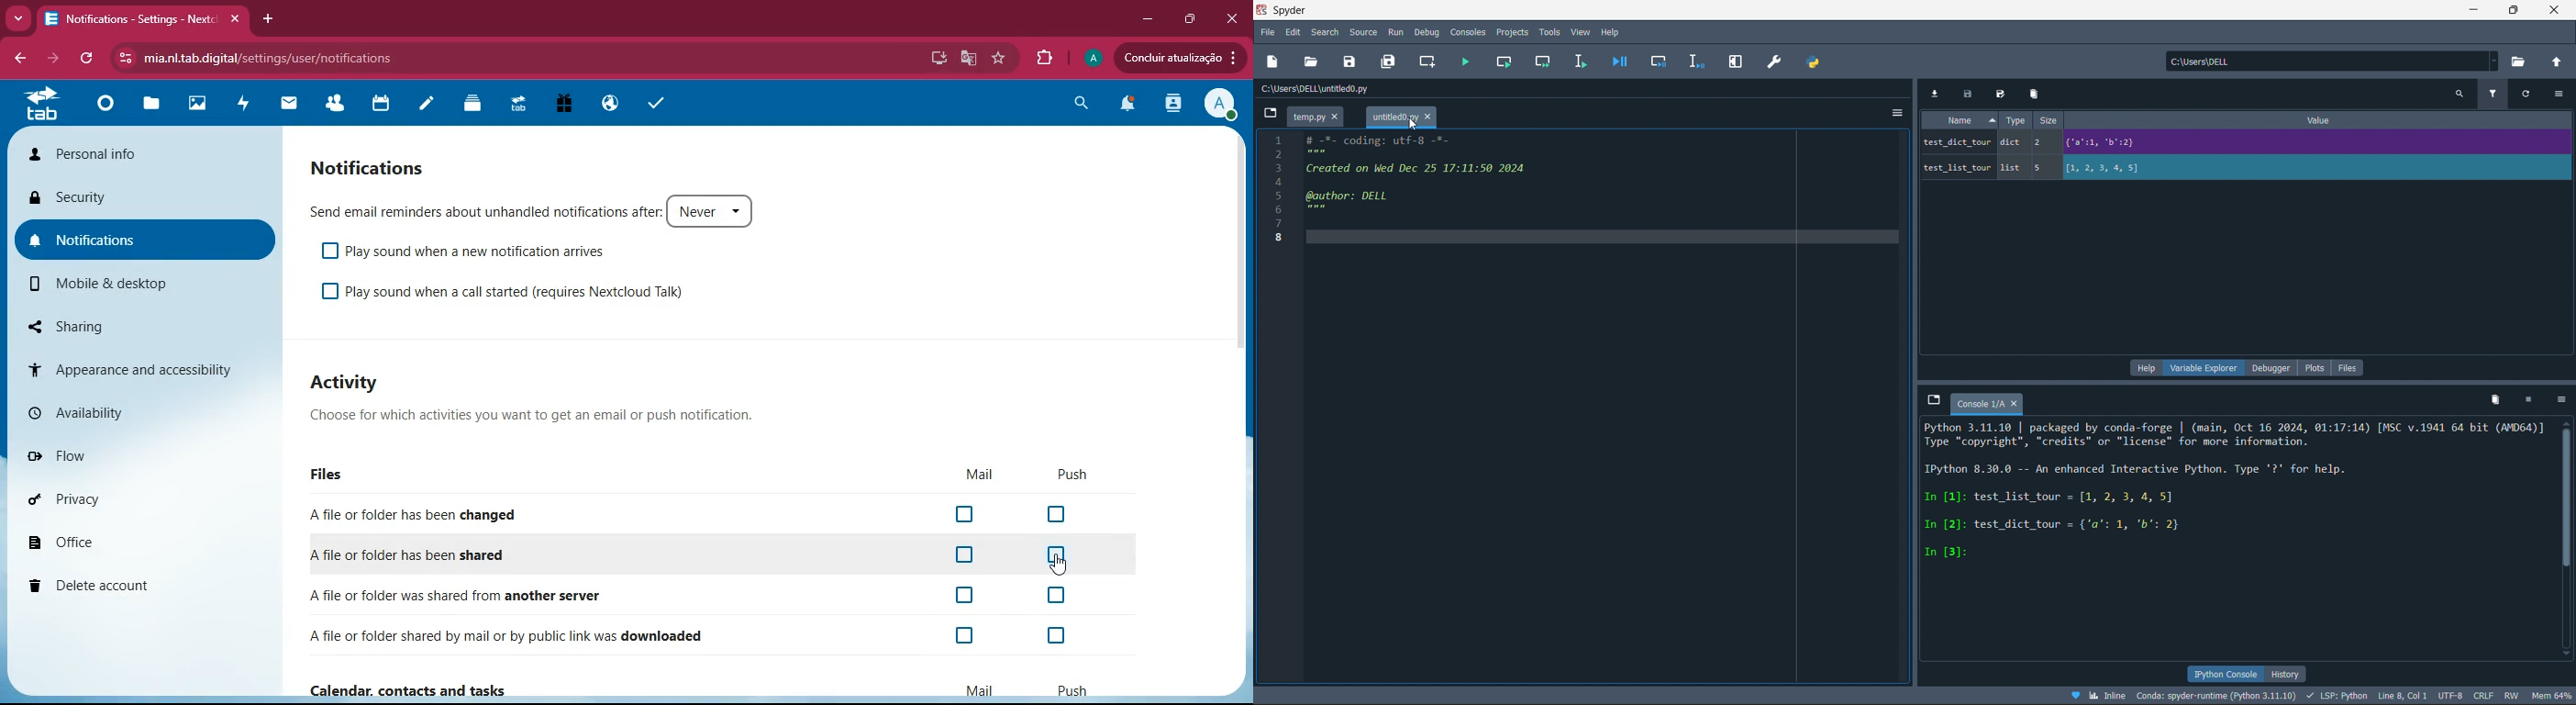  What do you see at coordinates (1934, 90) in the screenshot?
I see `import data` at bounding box center [1934, 90].